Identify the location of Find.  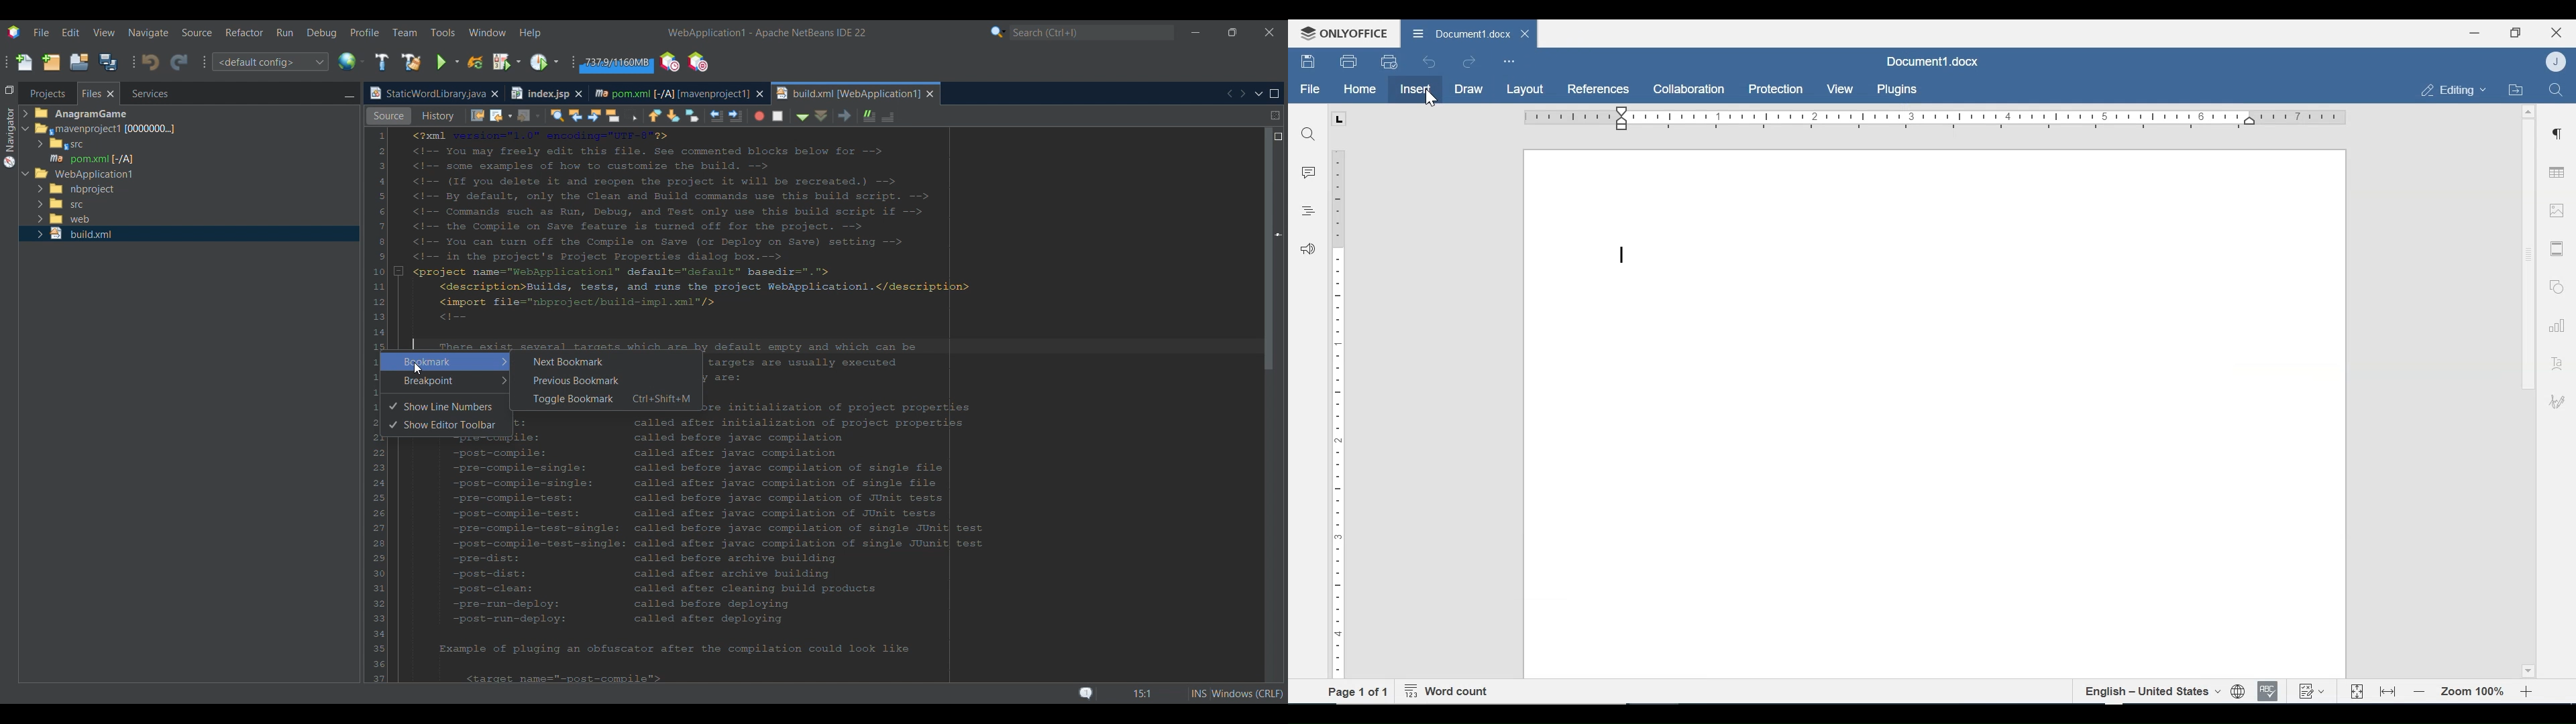
(2555, 88).